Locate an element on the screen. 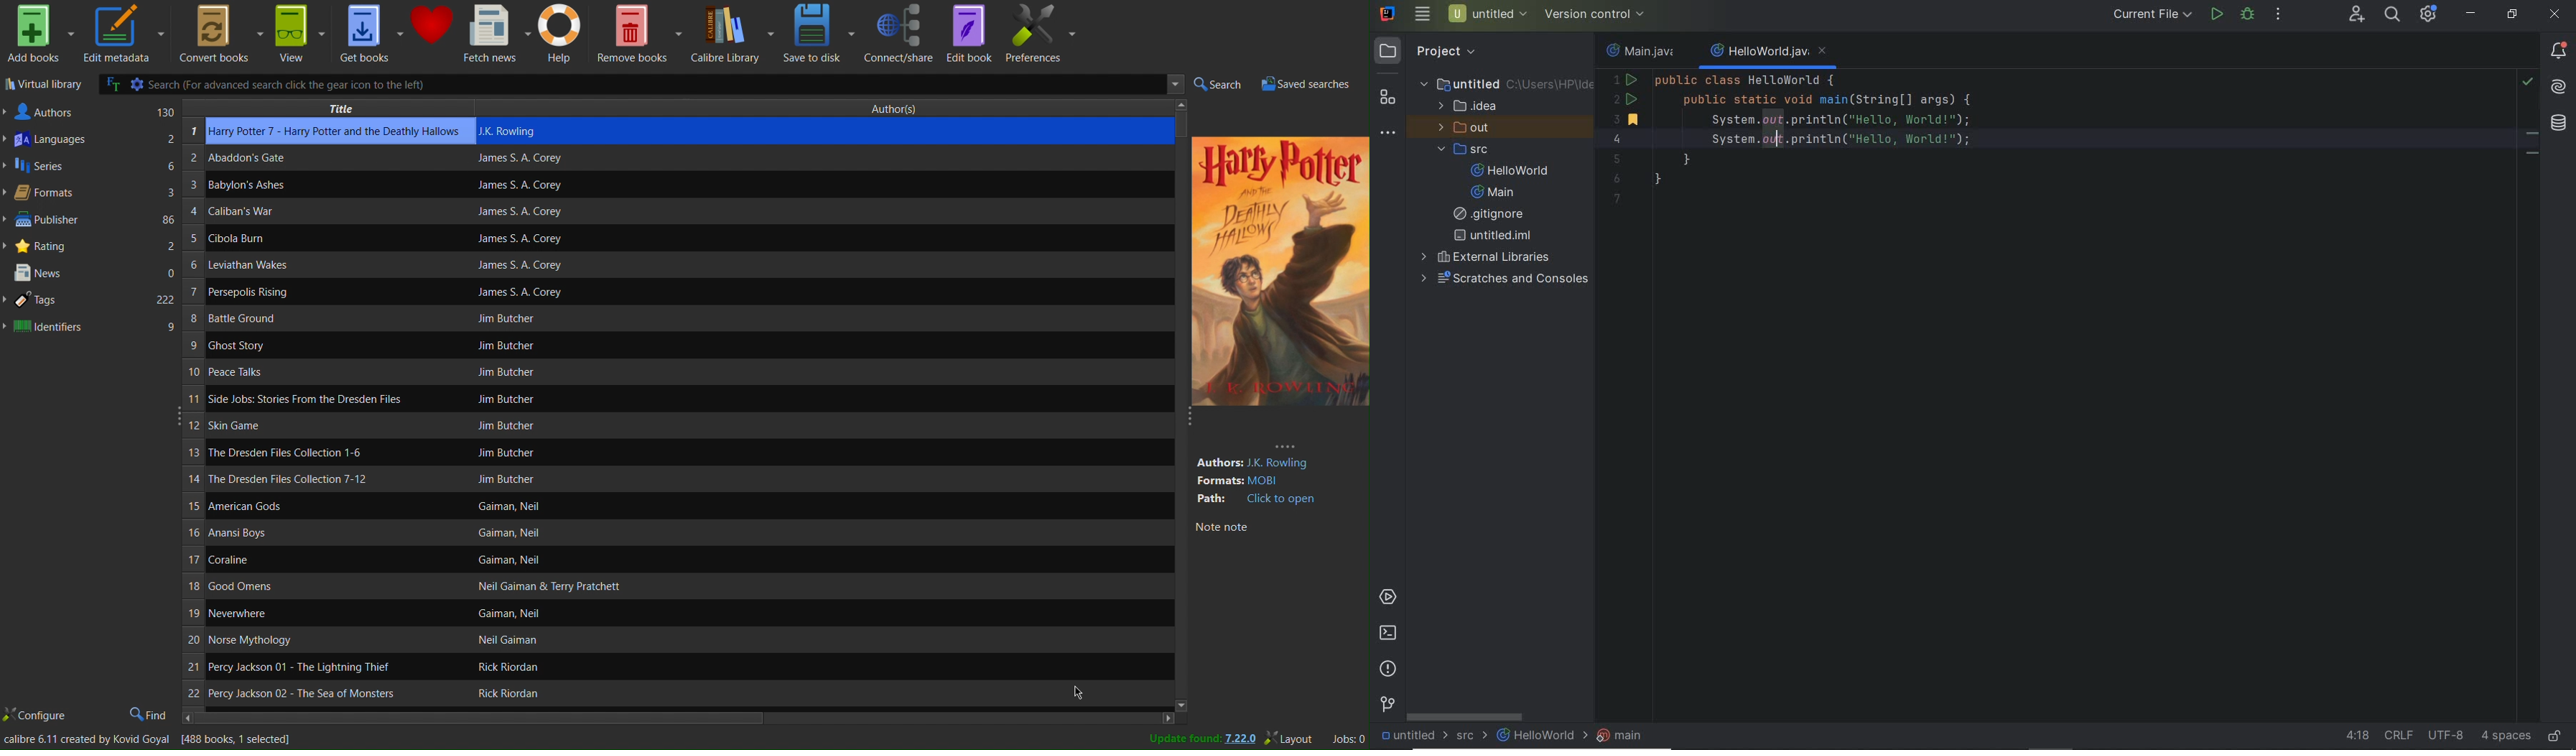 The width and height of the screenshot is (2576, 756). HelloWorld is located at coordinates (1510, 170).